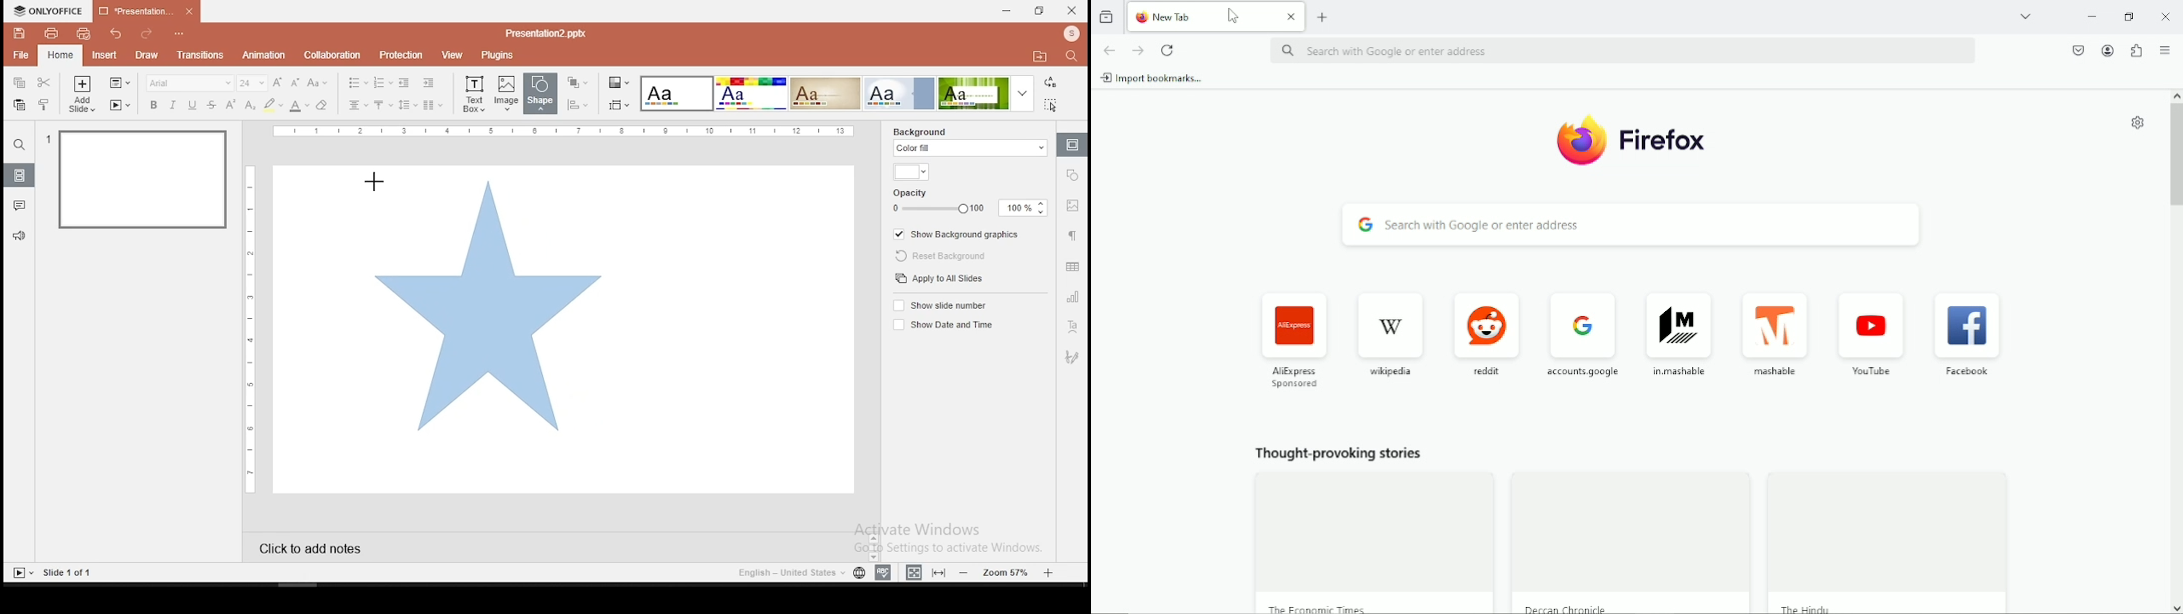 The width and height of the screenshot is (2184, 616). What do you see at coordinates (432, 104) in the screenshot?
I see `columns` at bounding box center [432, 104].